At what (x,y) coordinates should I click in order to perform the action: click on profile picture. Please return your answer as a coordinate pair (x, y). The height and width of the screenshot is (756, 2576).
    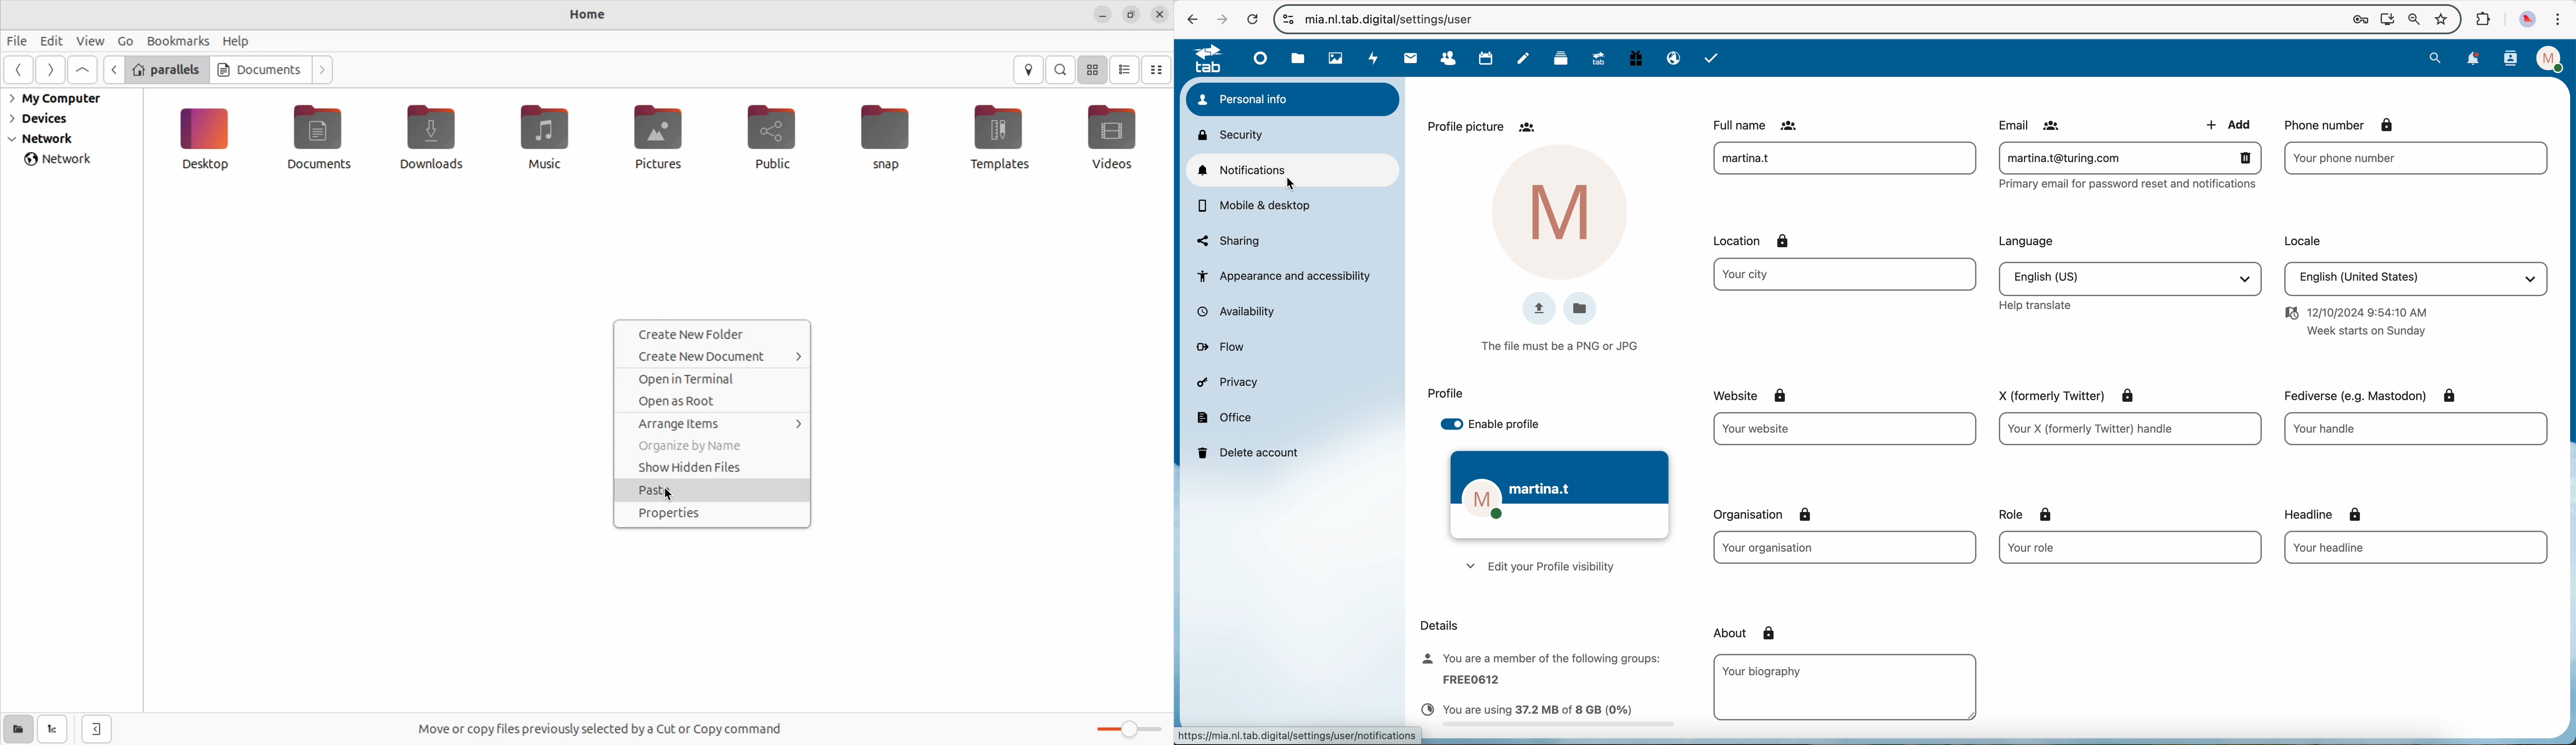
    Looking at the image, I should click on (2528, 19).